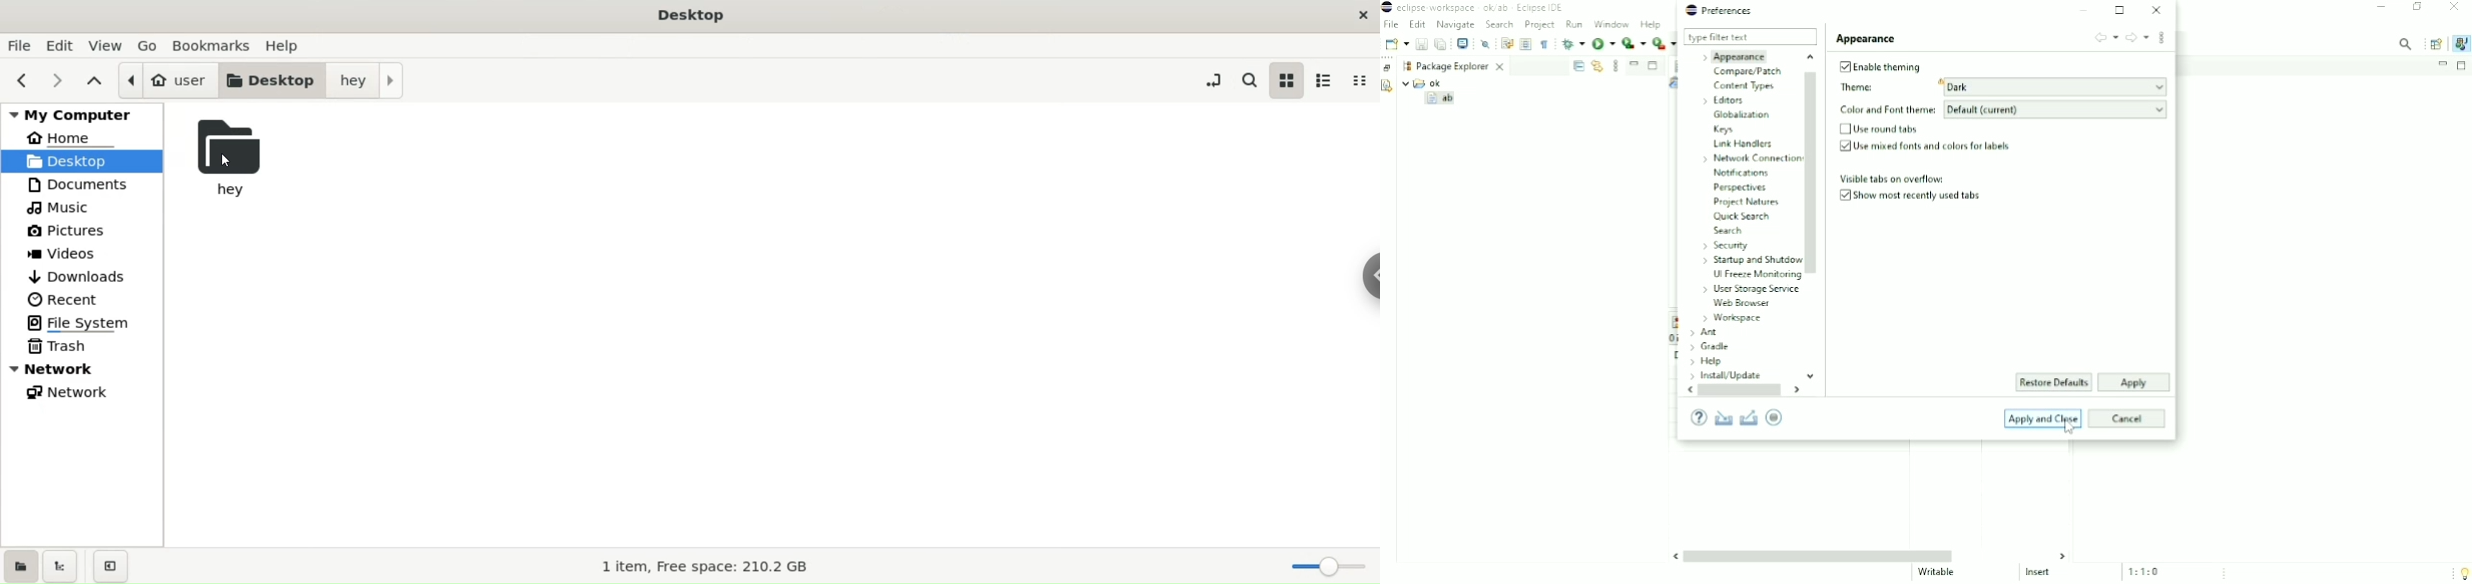  I want to click on Enable theming, so click(1878, 67).